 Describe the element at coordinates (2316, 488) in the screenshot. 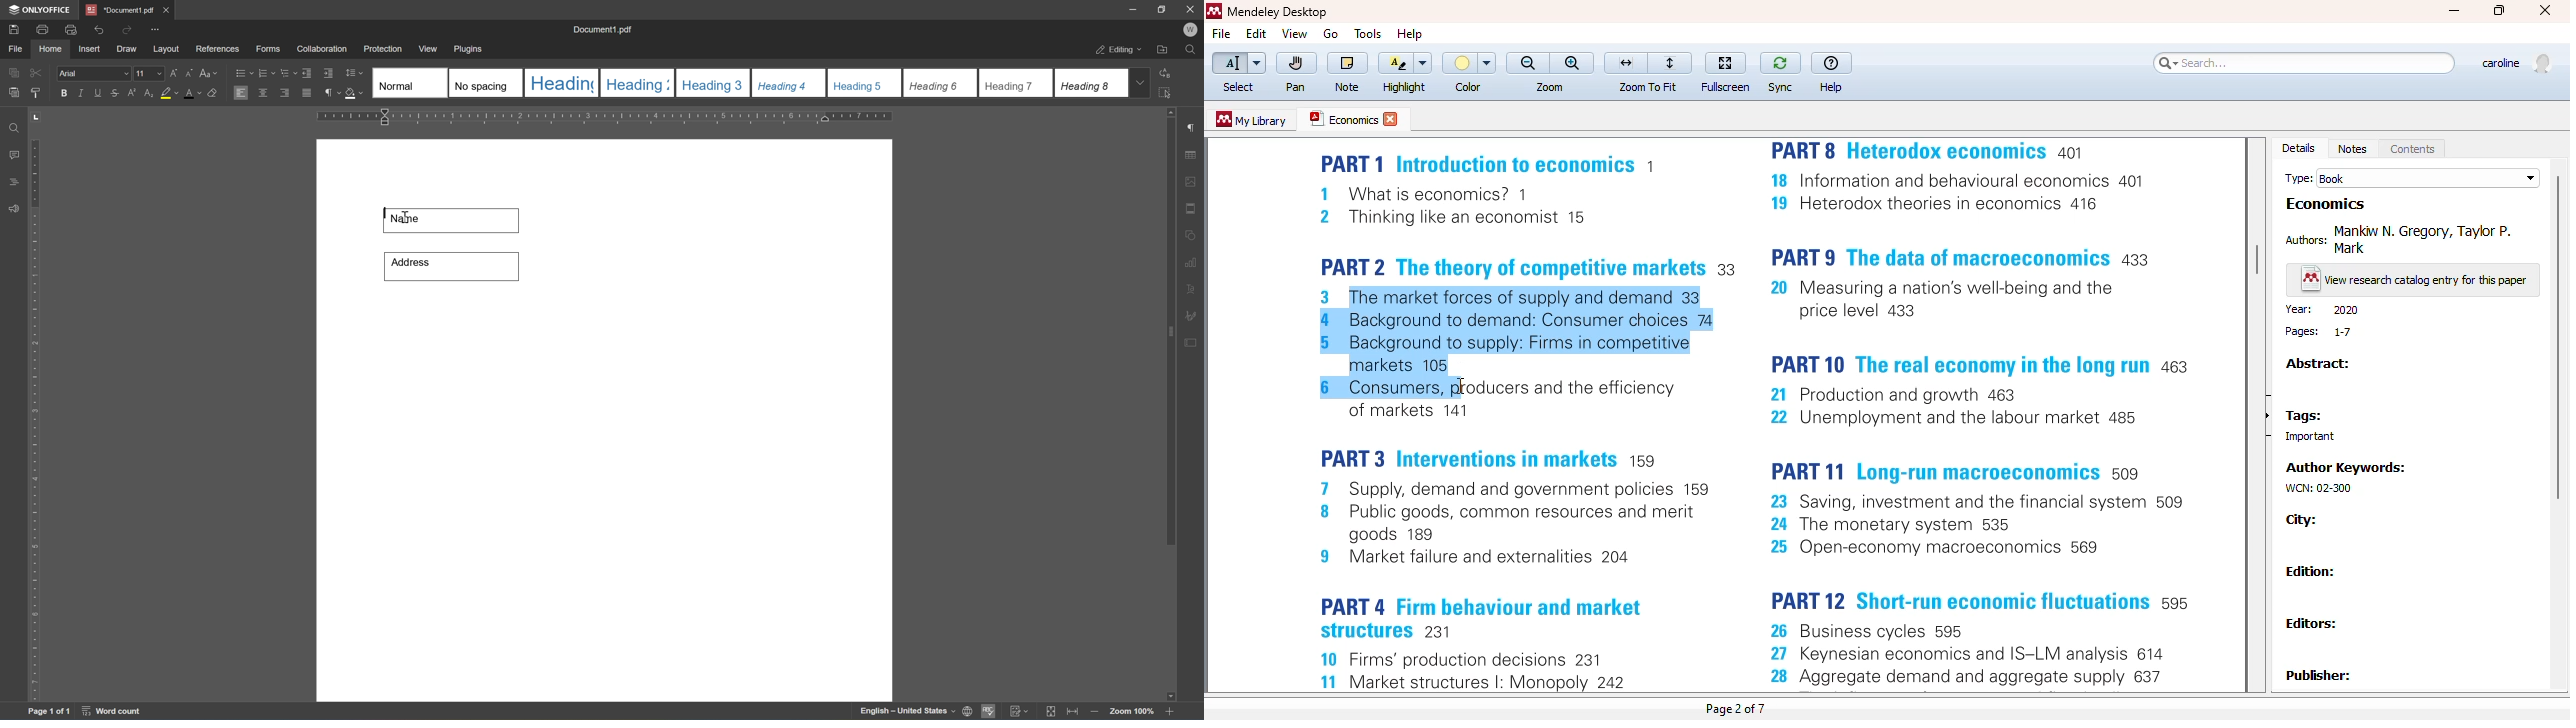

I see `WCN: 02-300` at that location.